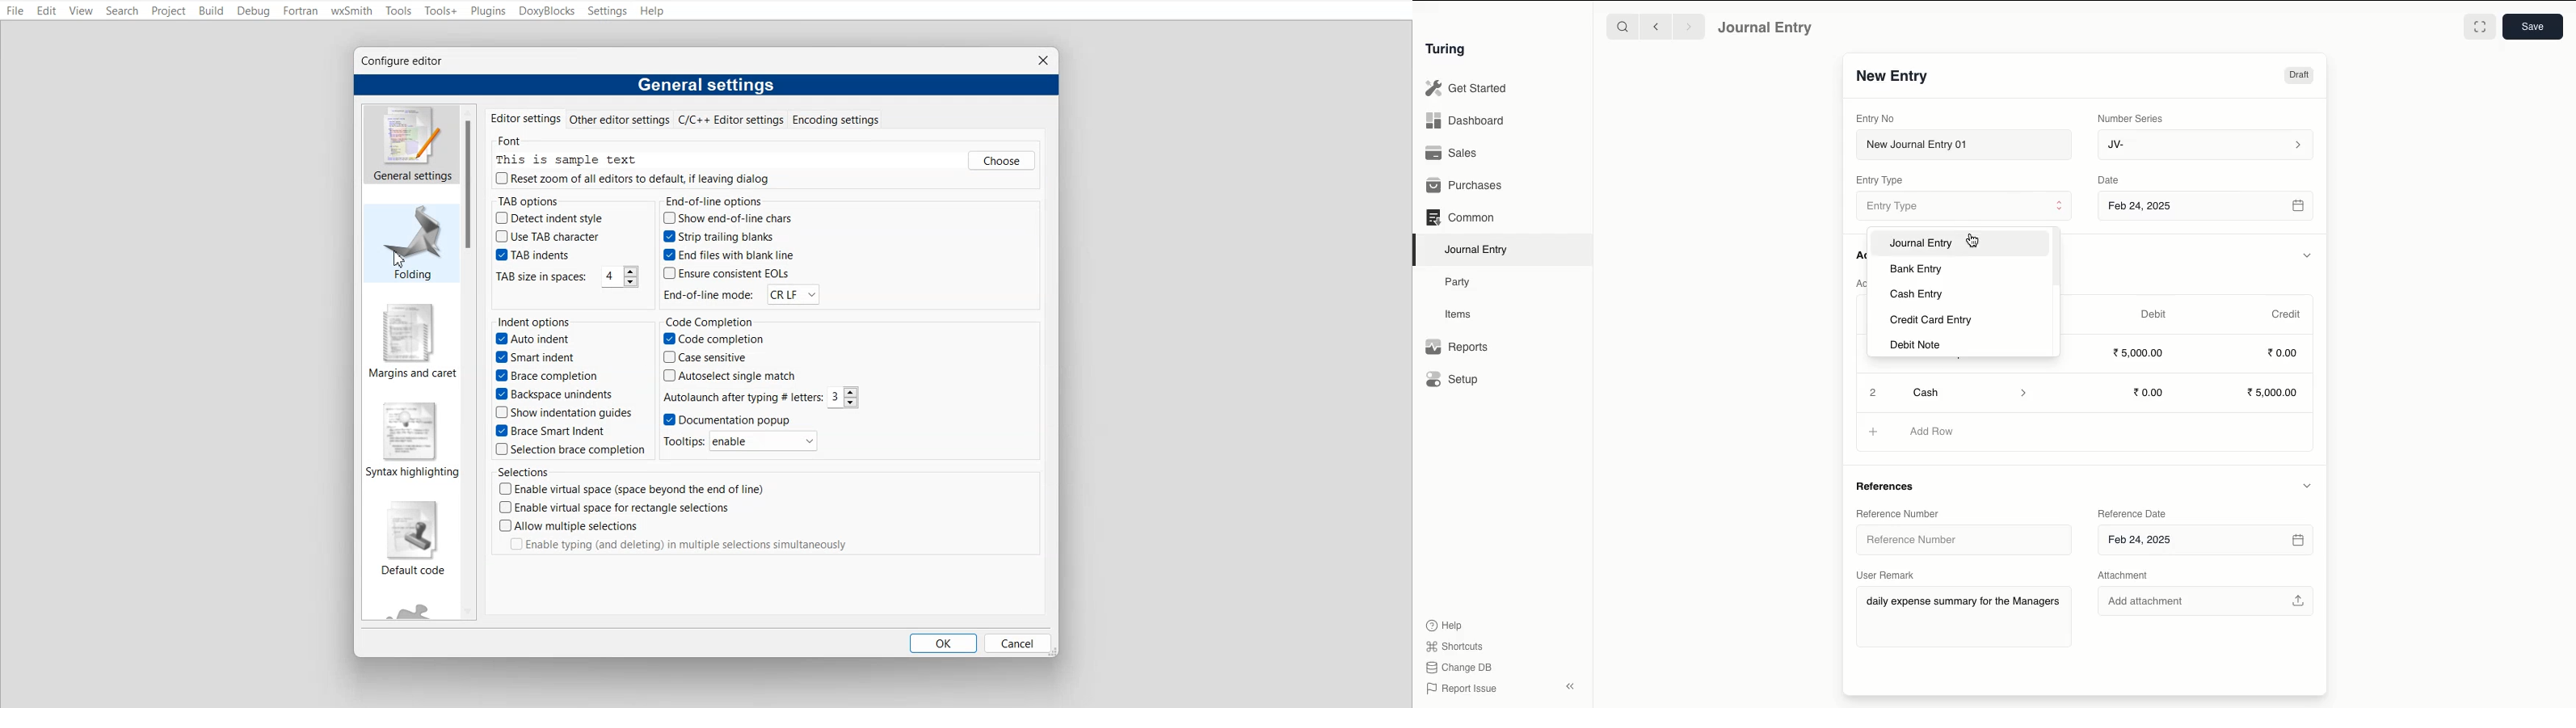 This screenshot has height=728, width=2576. Describe the element at coordinates (1964, 604) in the screenshot. I see `daily expense summary for the Managers` at that location.